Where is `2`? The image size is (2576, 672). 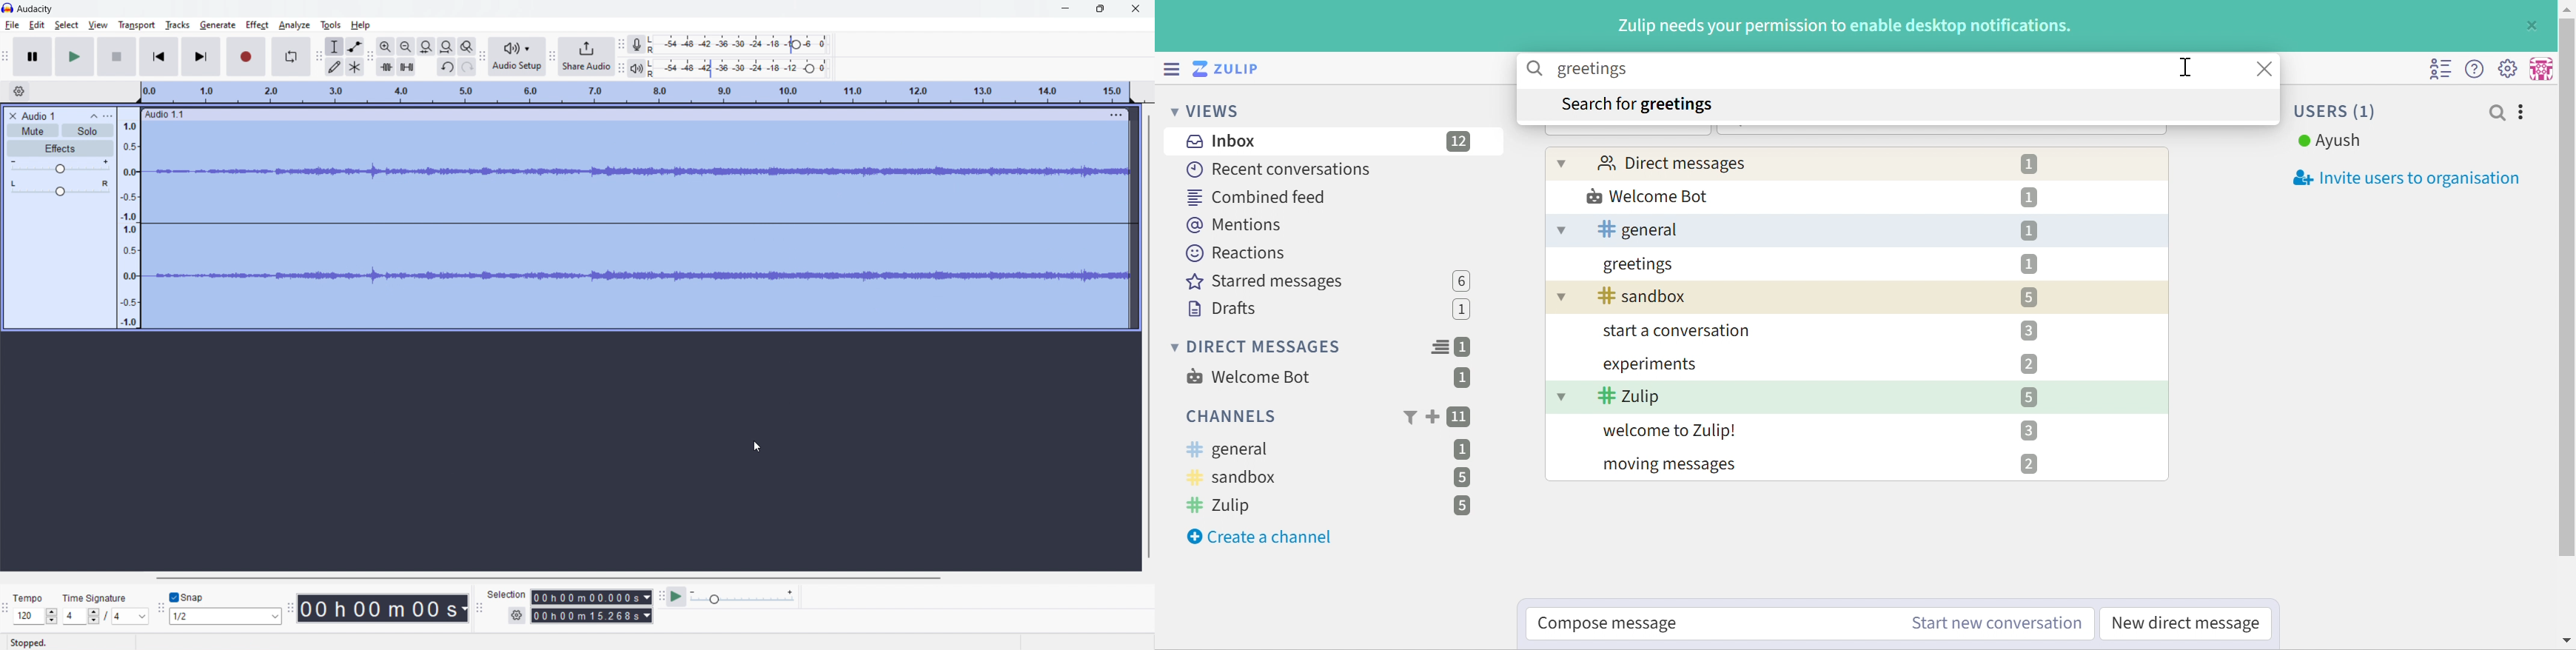 2 is located at coordinates (2028, 364).